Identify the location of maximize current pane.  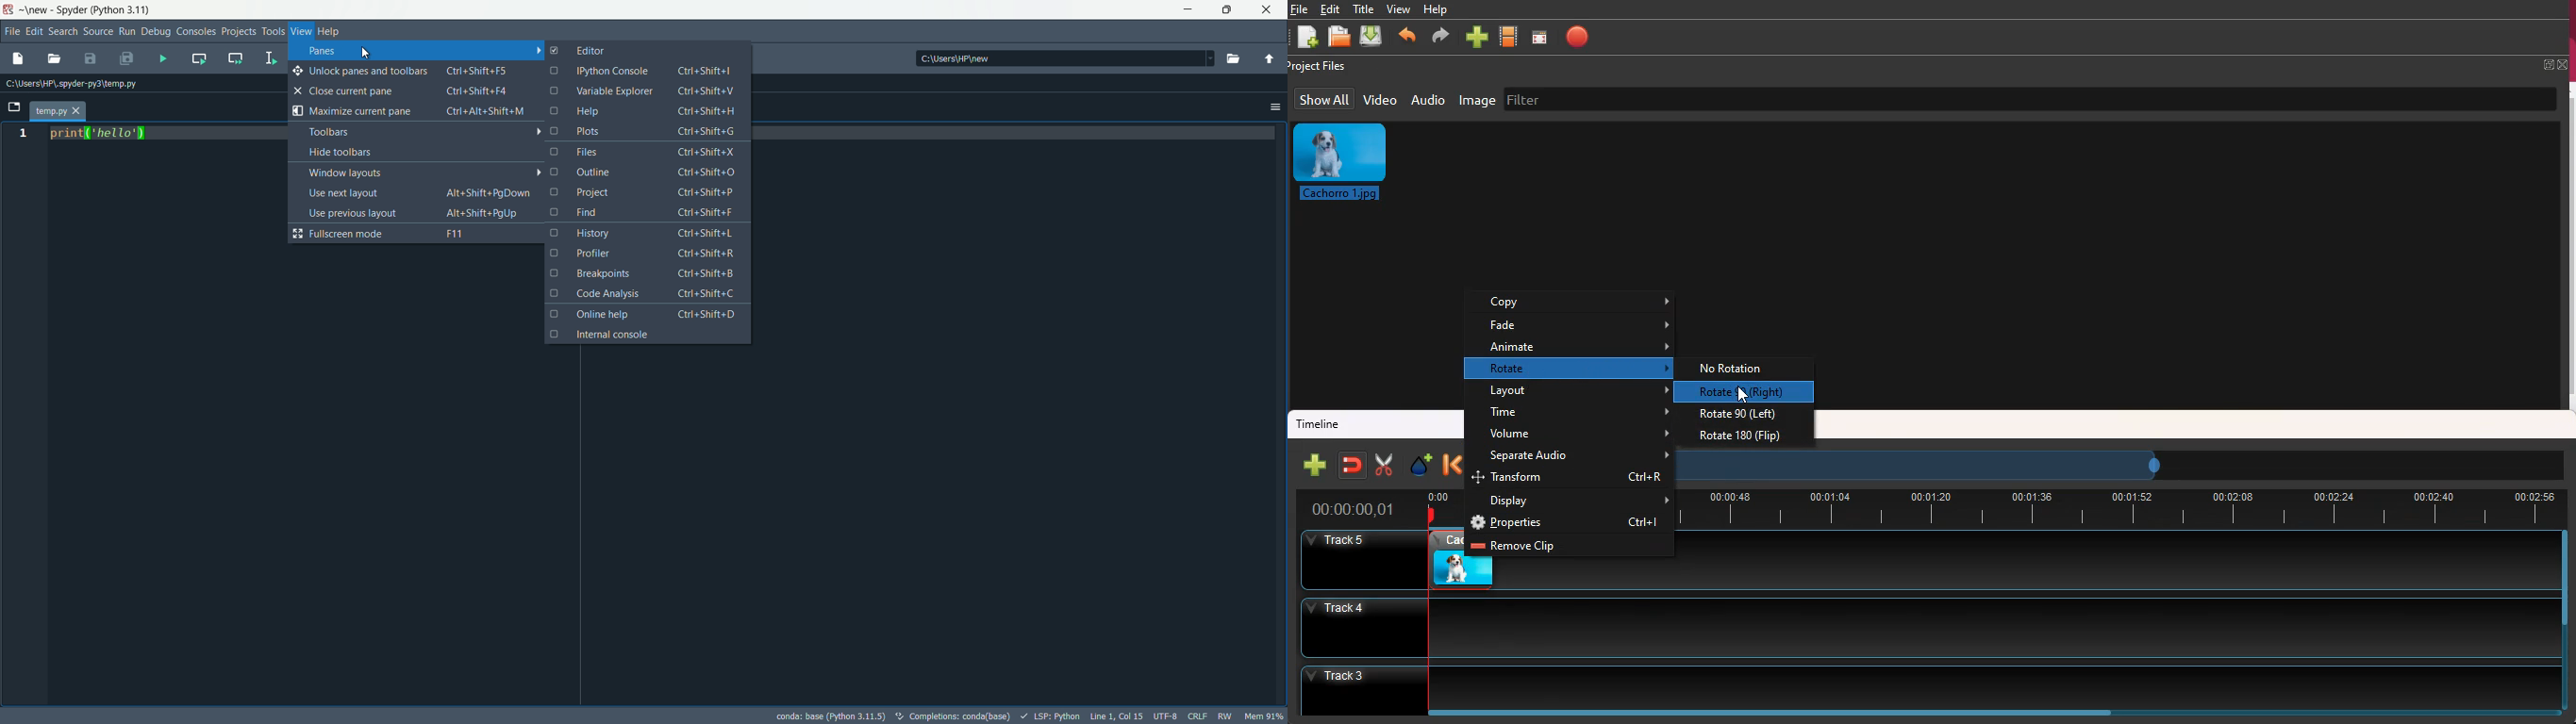
(413, 112).